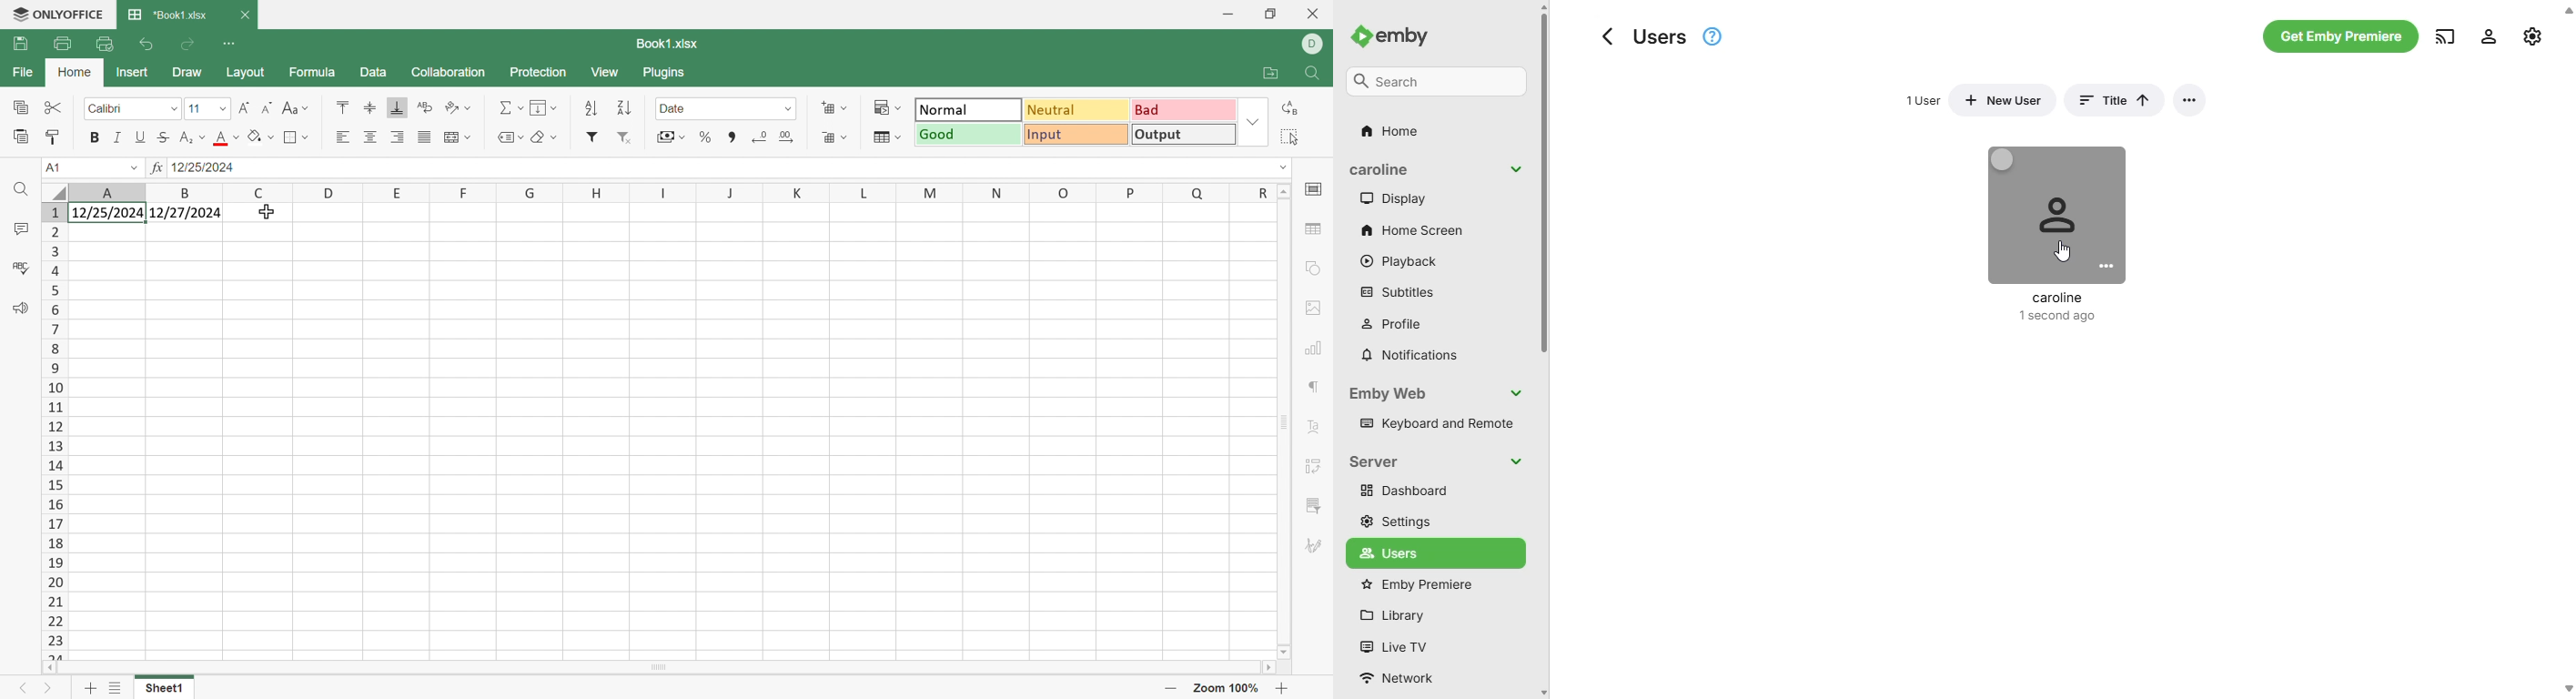  I want to click on Zoom Out, so click(1174, 687).